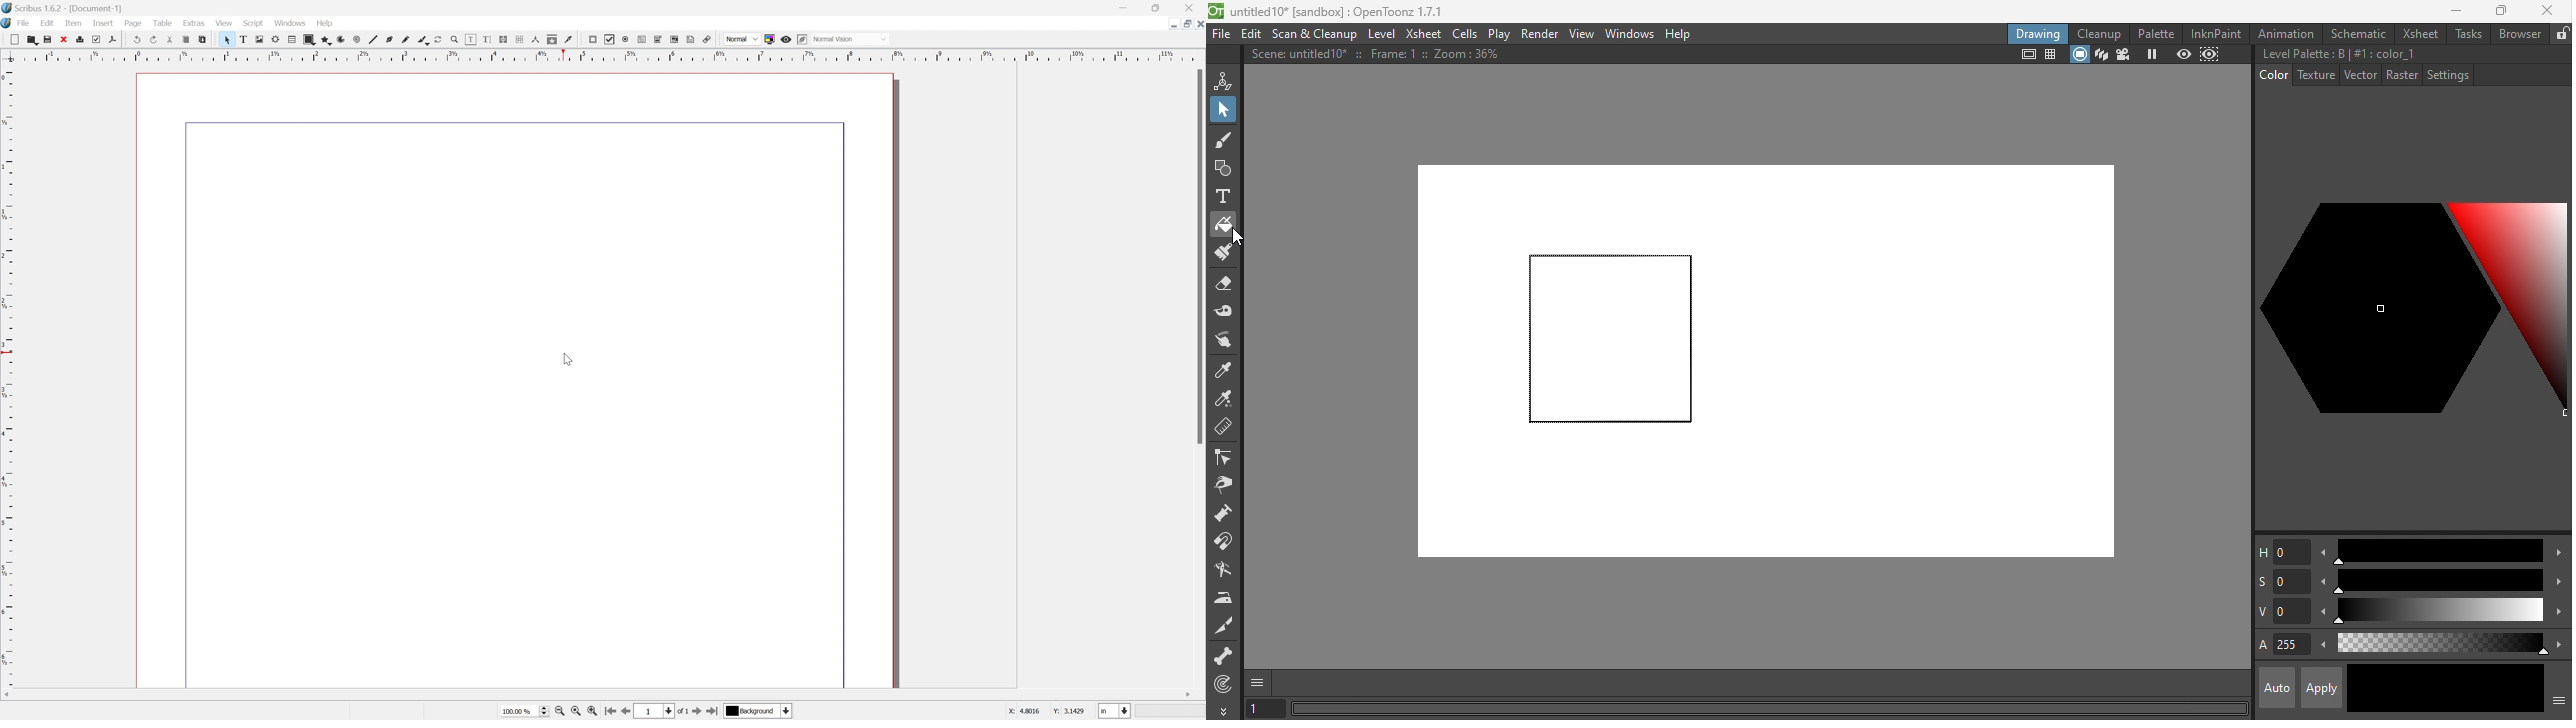  I want to click on zoom out, so click(575, 711).